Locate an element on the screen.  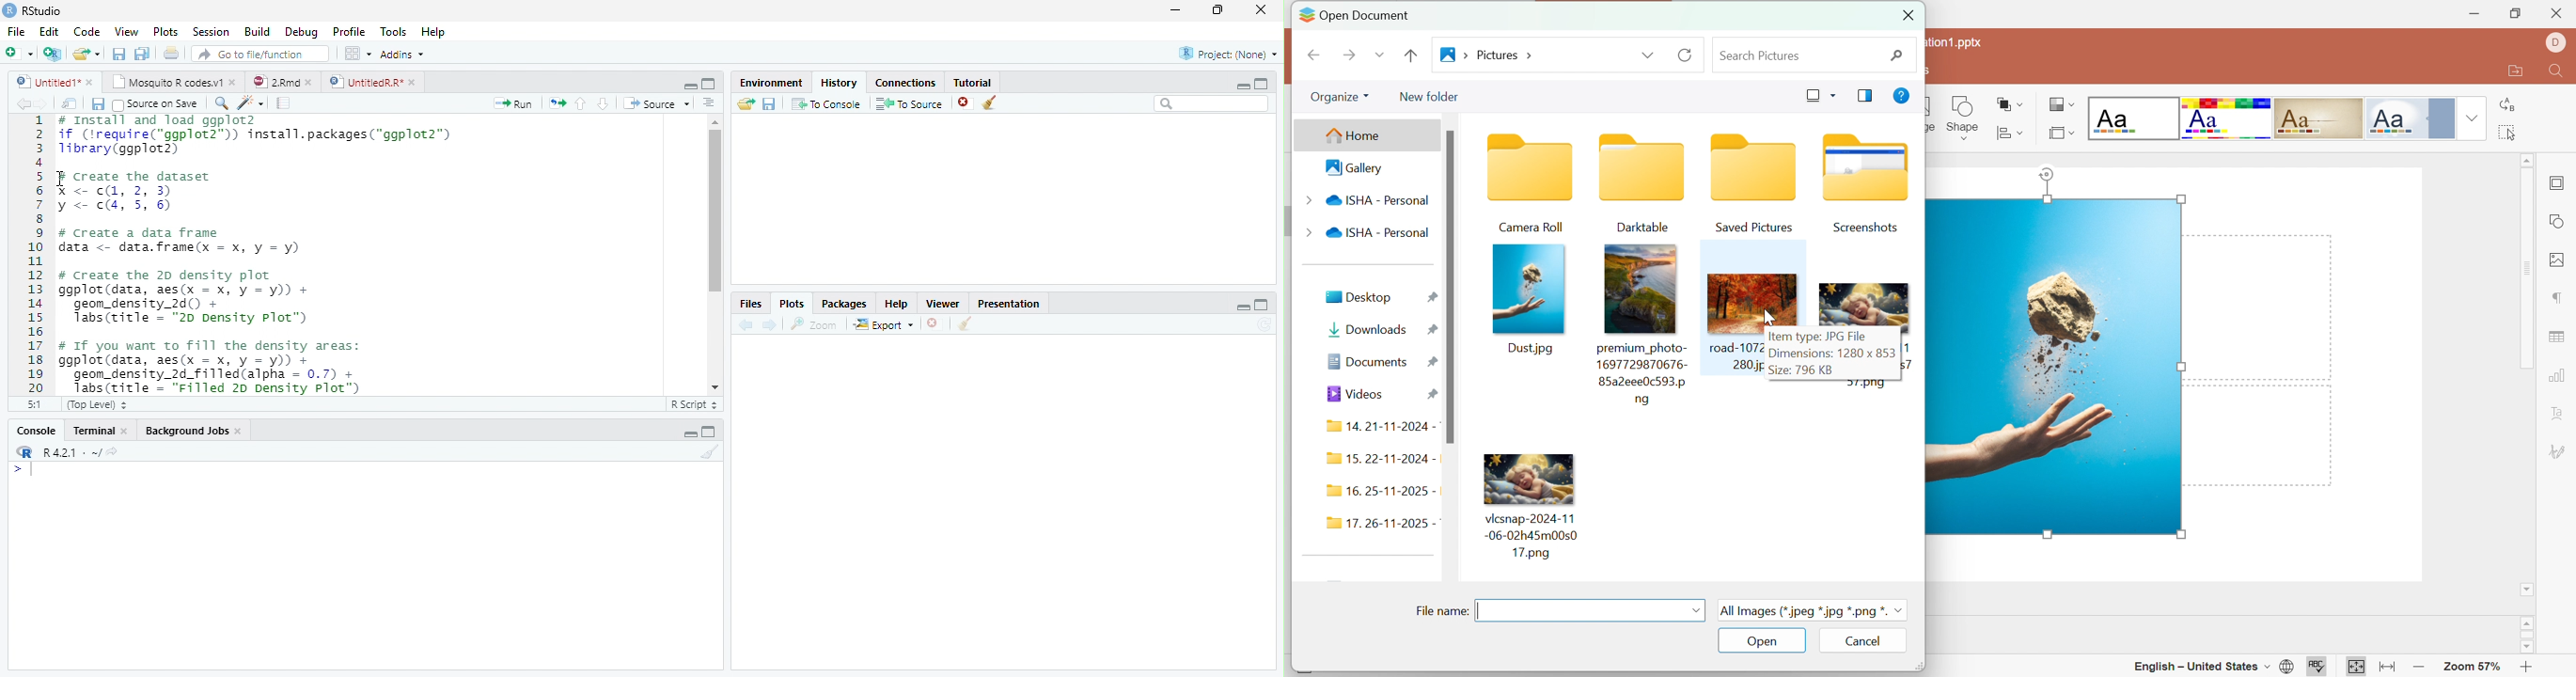
Tools is located at coordinates (394, 32).